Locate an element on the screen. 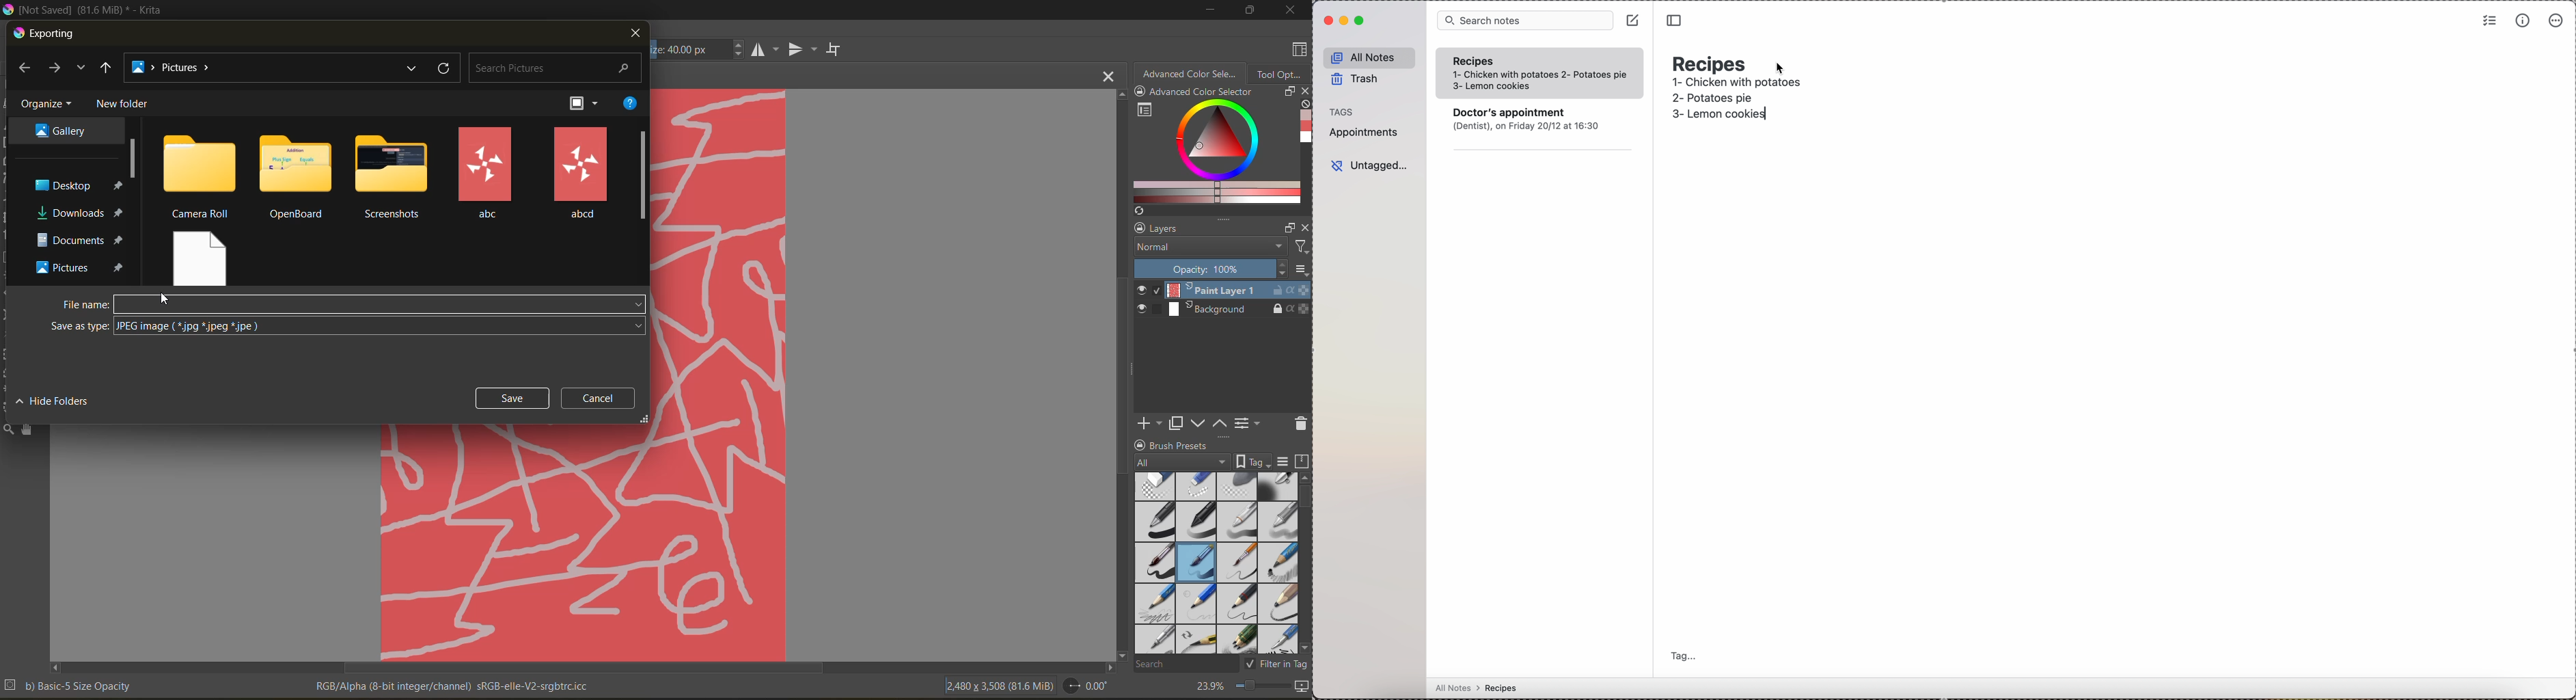 The width and height of the screenshot is (2576, 700). zoom is located at coordinates (1262, 688).